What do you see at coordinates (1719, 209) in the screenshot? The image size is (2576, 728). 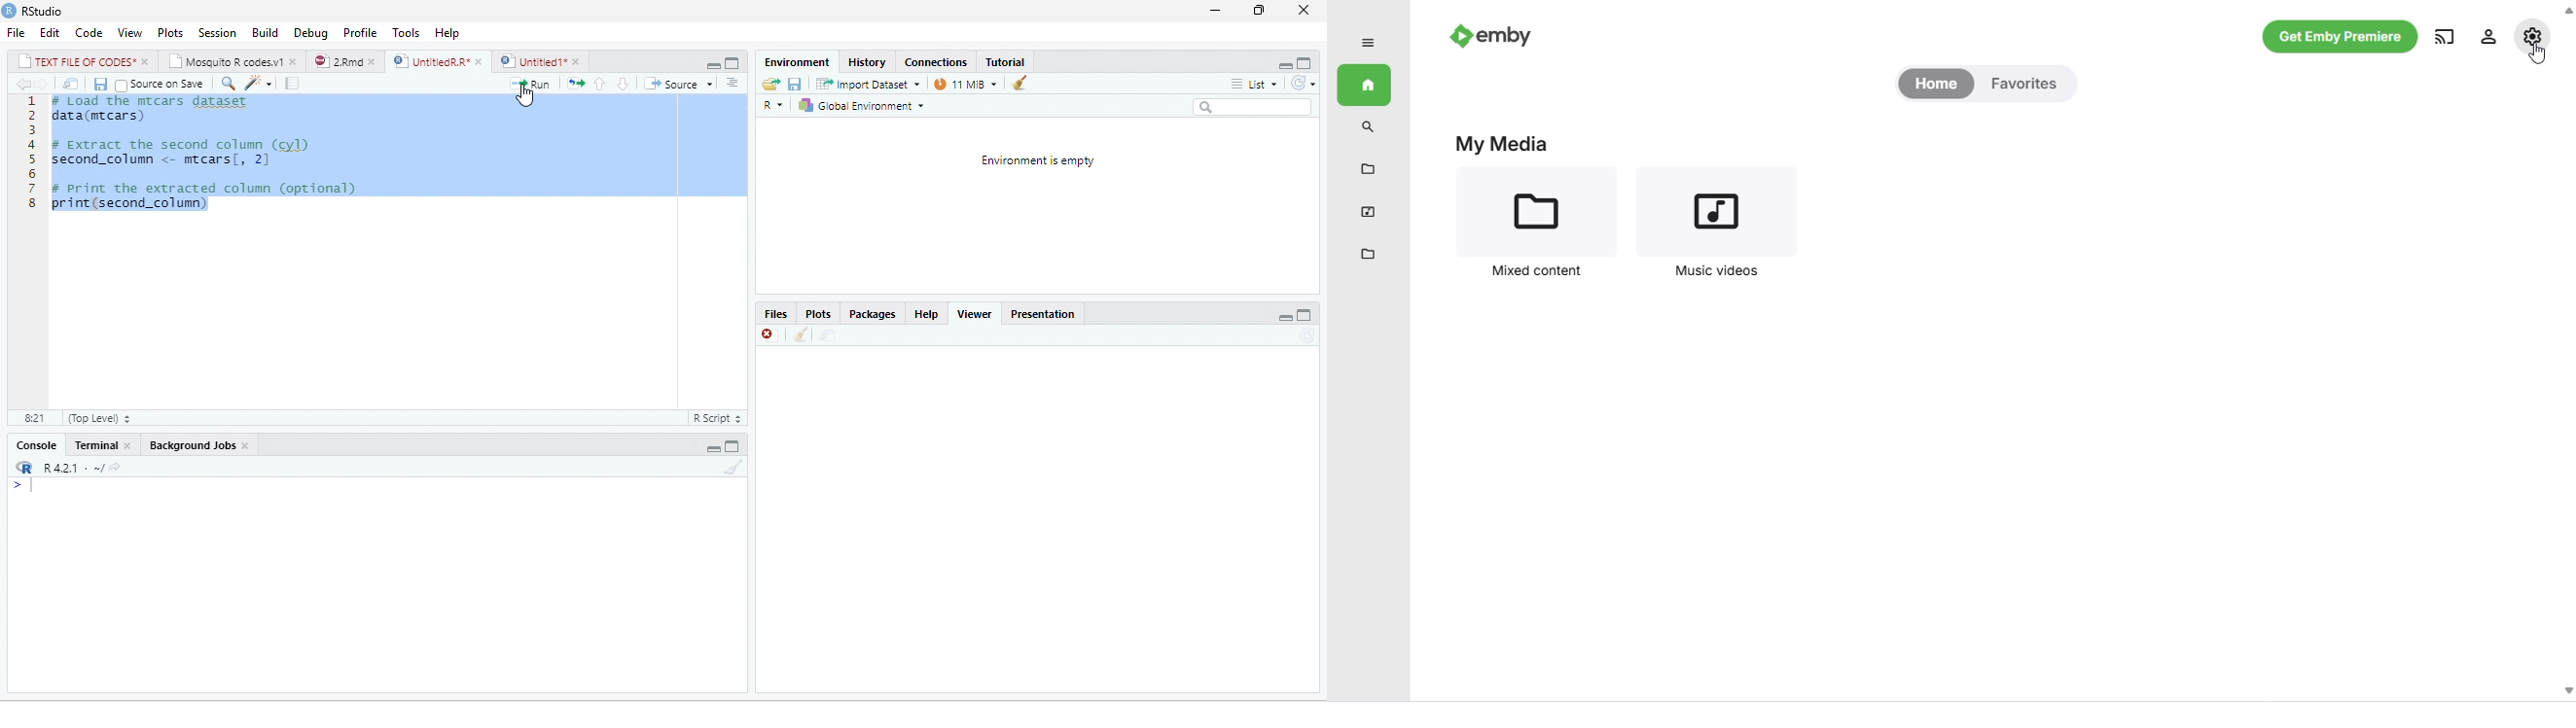 I see `music videos` at bounding box center [1719, 209].